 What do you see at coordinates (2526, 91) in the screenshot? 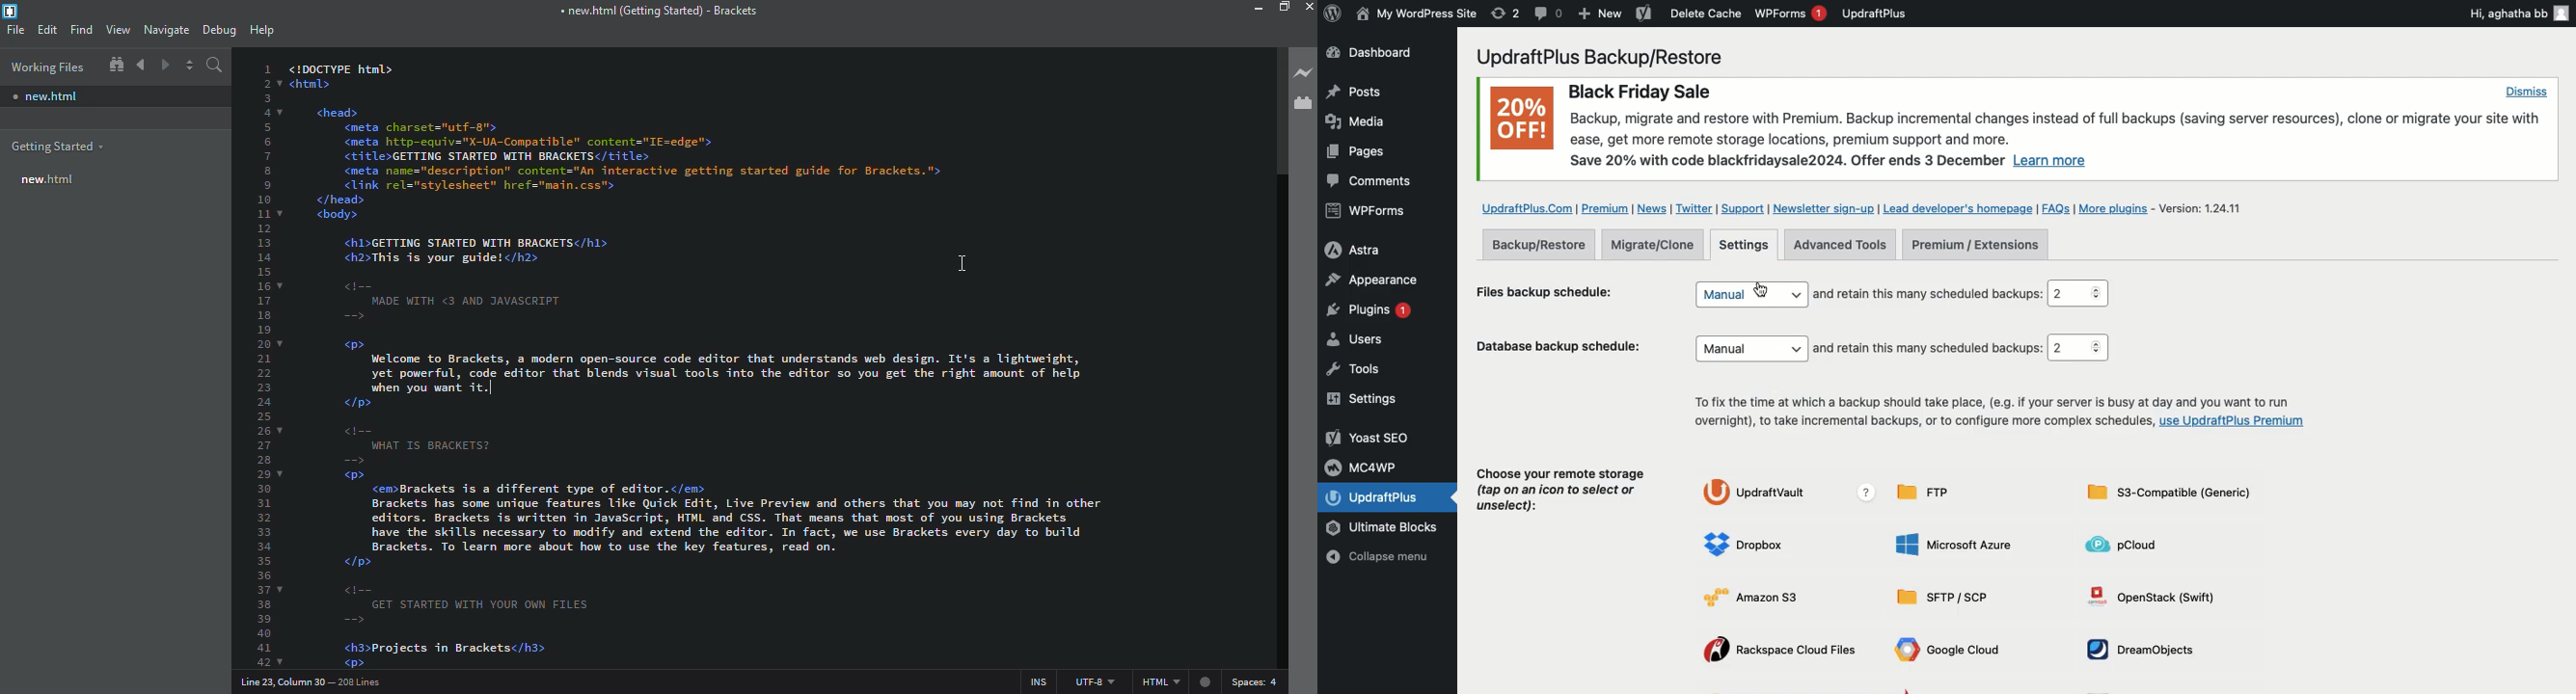
I see `Dismiss` at bounding box center [2526, 91].